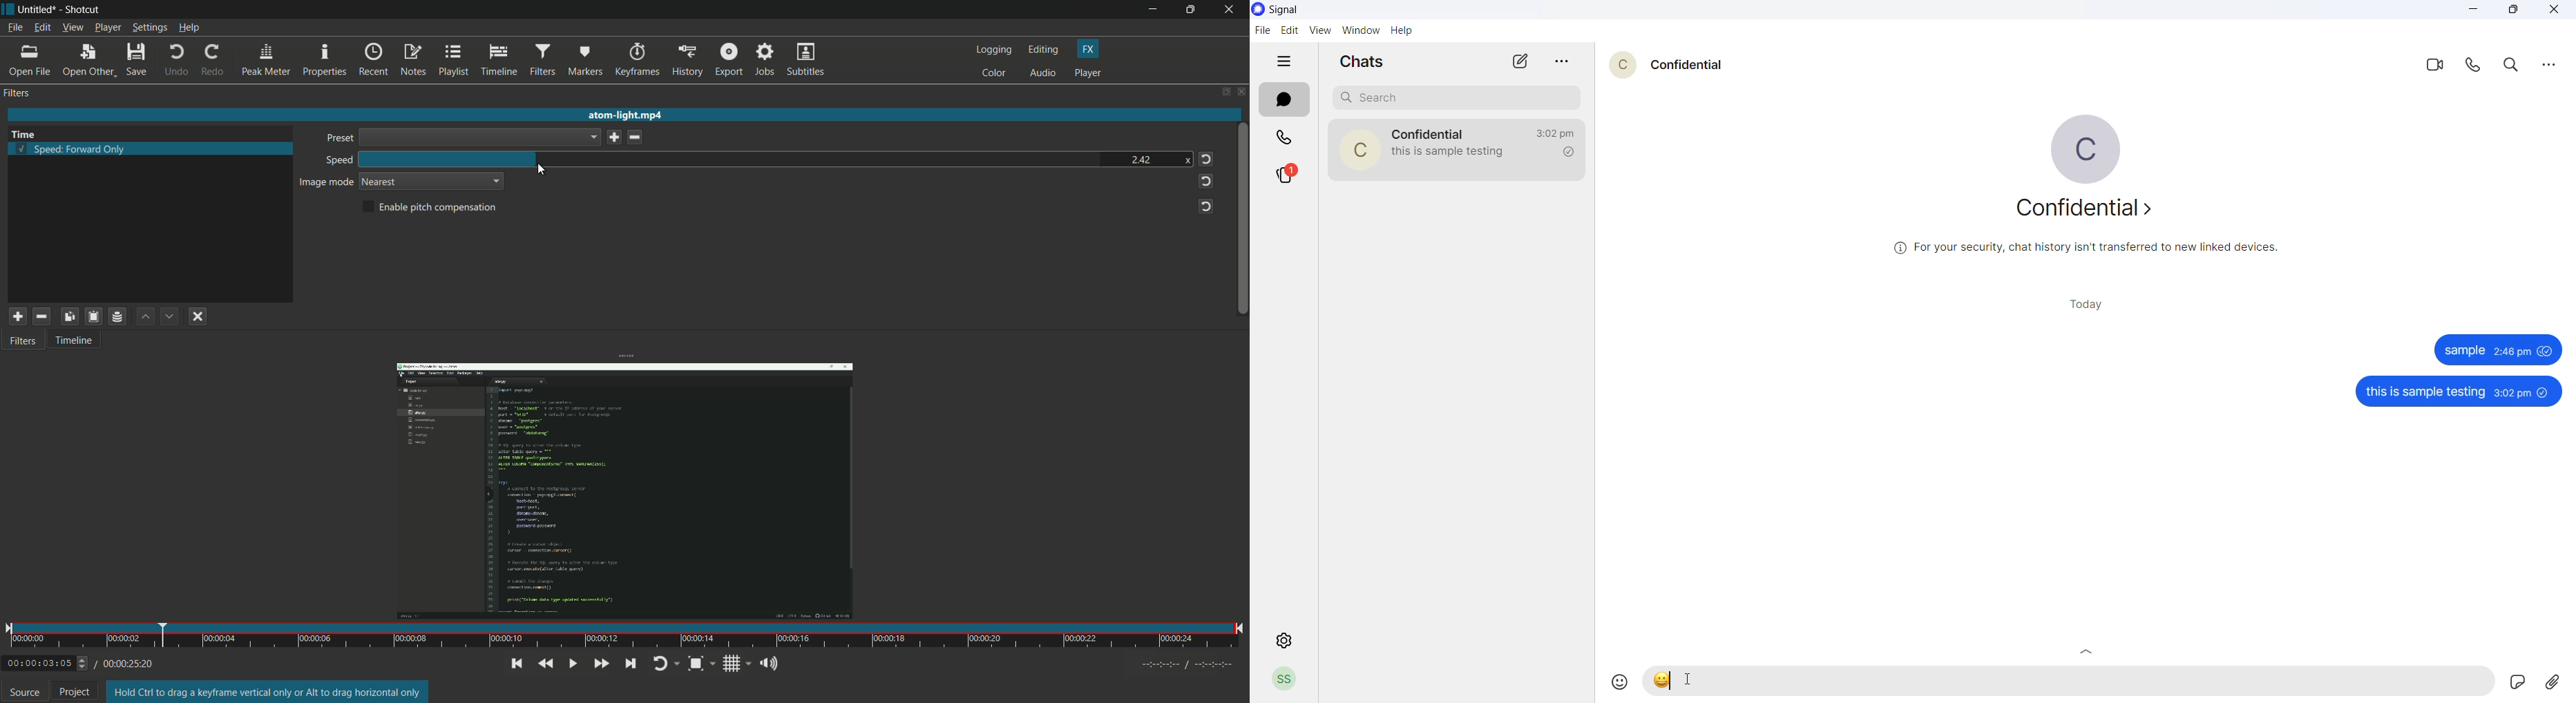  What do you see at coordinates (1286, 680) in the screenshot?
I see `profile` at bounding box center [1286, 680].